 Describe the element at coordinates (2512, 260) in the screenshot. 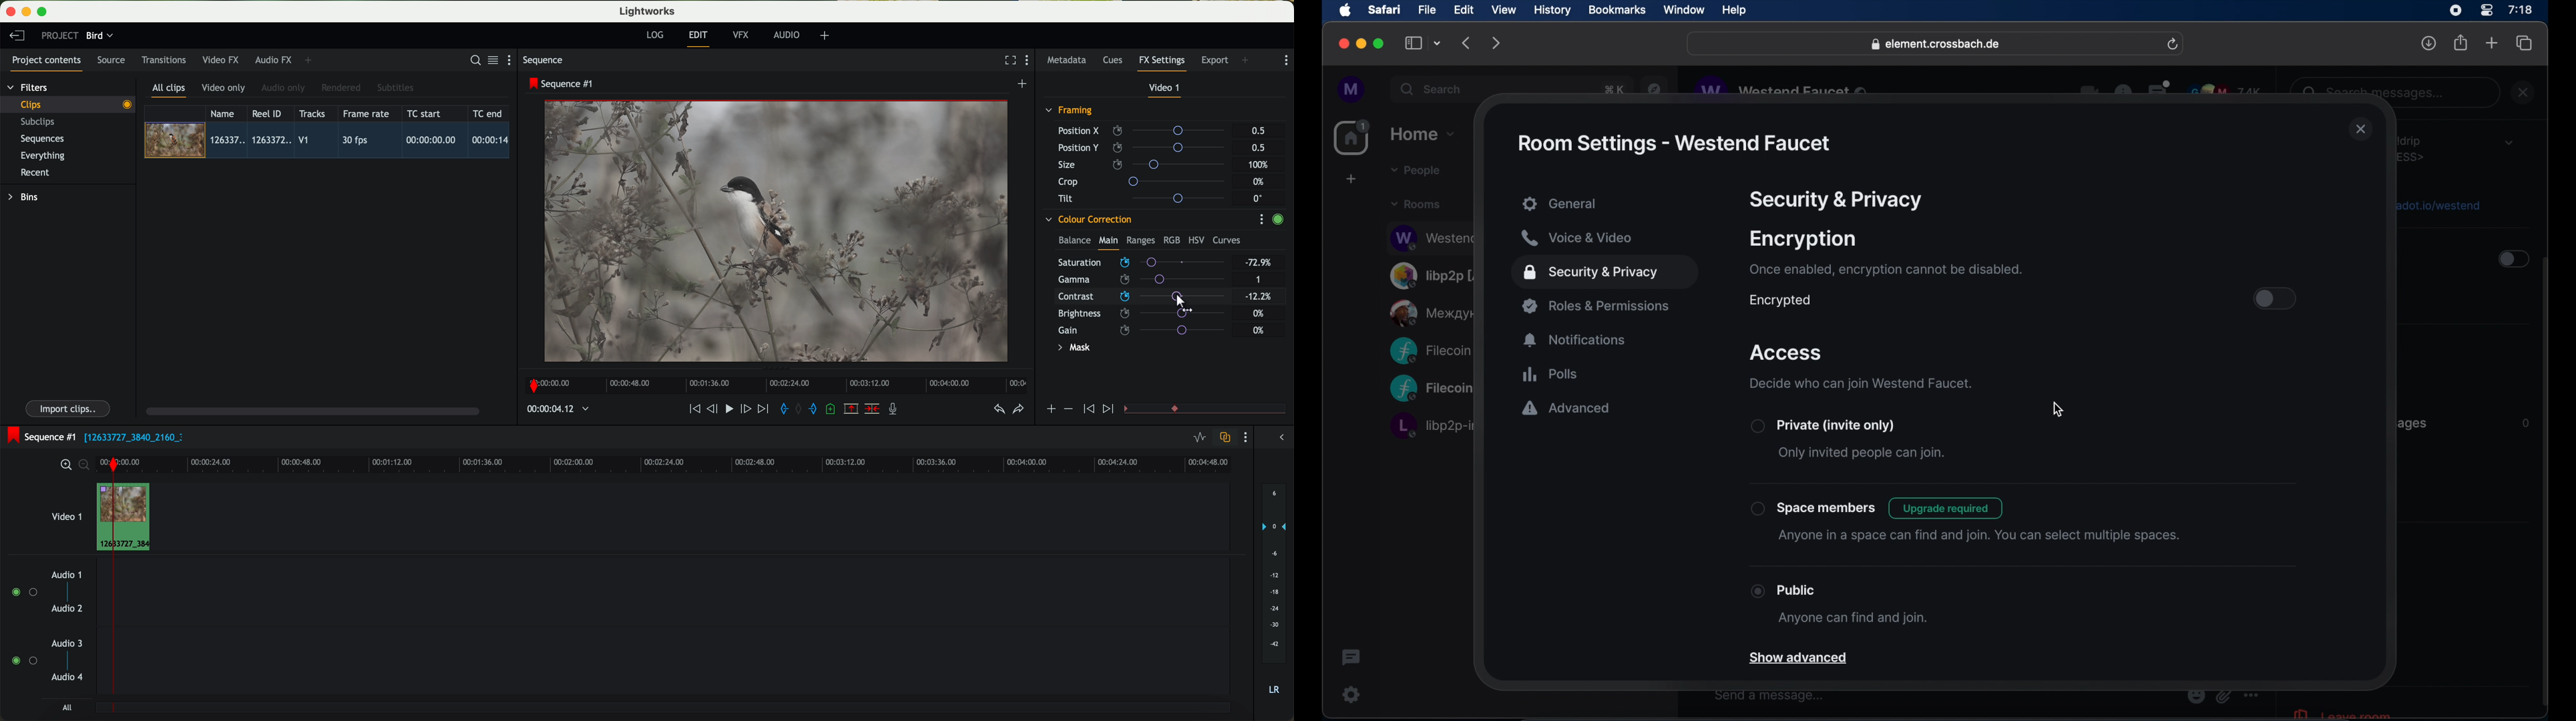

I see `toggle button` at that location.